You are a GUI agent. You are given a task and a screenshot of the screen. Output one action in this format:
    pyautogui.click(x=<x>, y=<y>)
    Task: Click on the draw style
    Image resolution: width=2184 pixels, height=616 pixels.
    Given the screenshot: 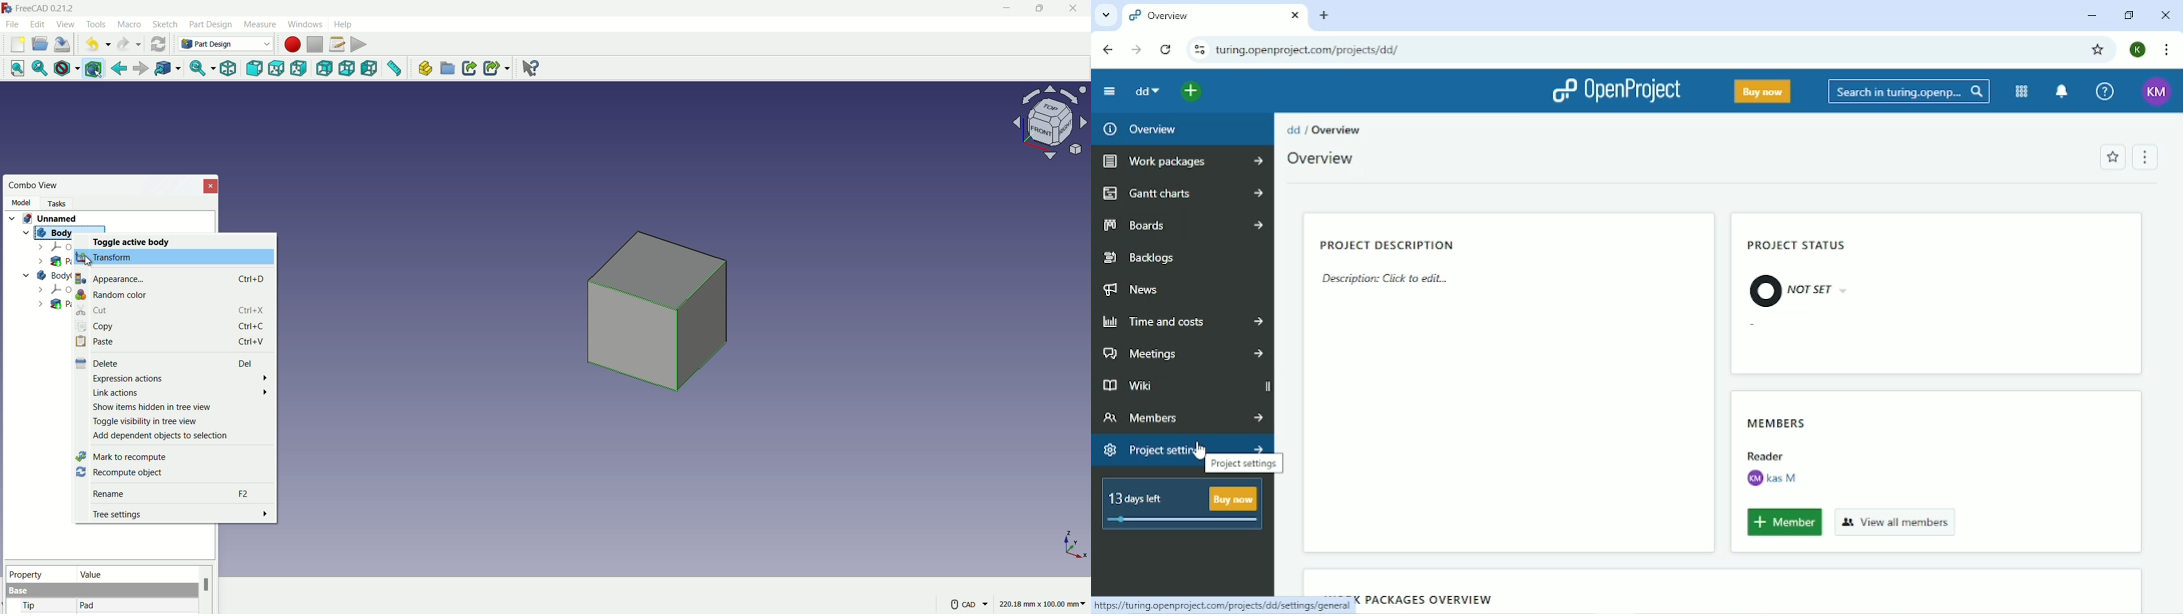 What is the action you would take?
    pyautogui.click(x=64, y=69)
    